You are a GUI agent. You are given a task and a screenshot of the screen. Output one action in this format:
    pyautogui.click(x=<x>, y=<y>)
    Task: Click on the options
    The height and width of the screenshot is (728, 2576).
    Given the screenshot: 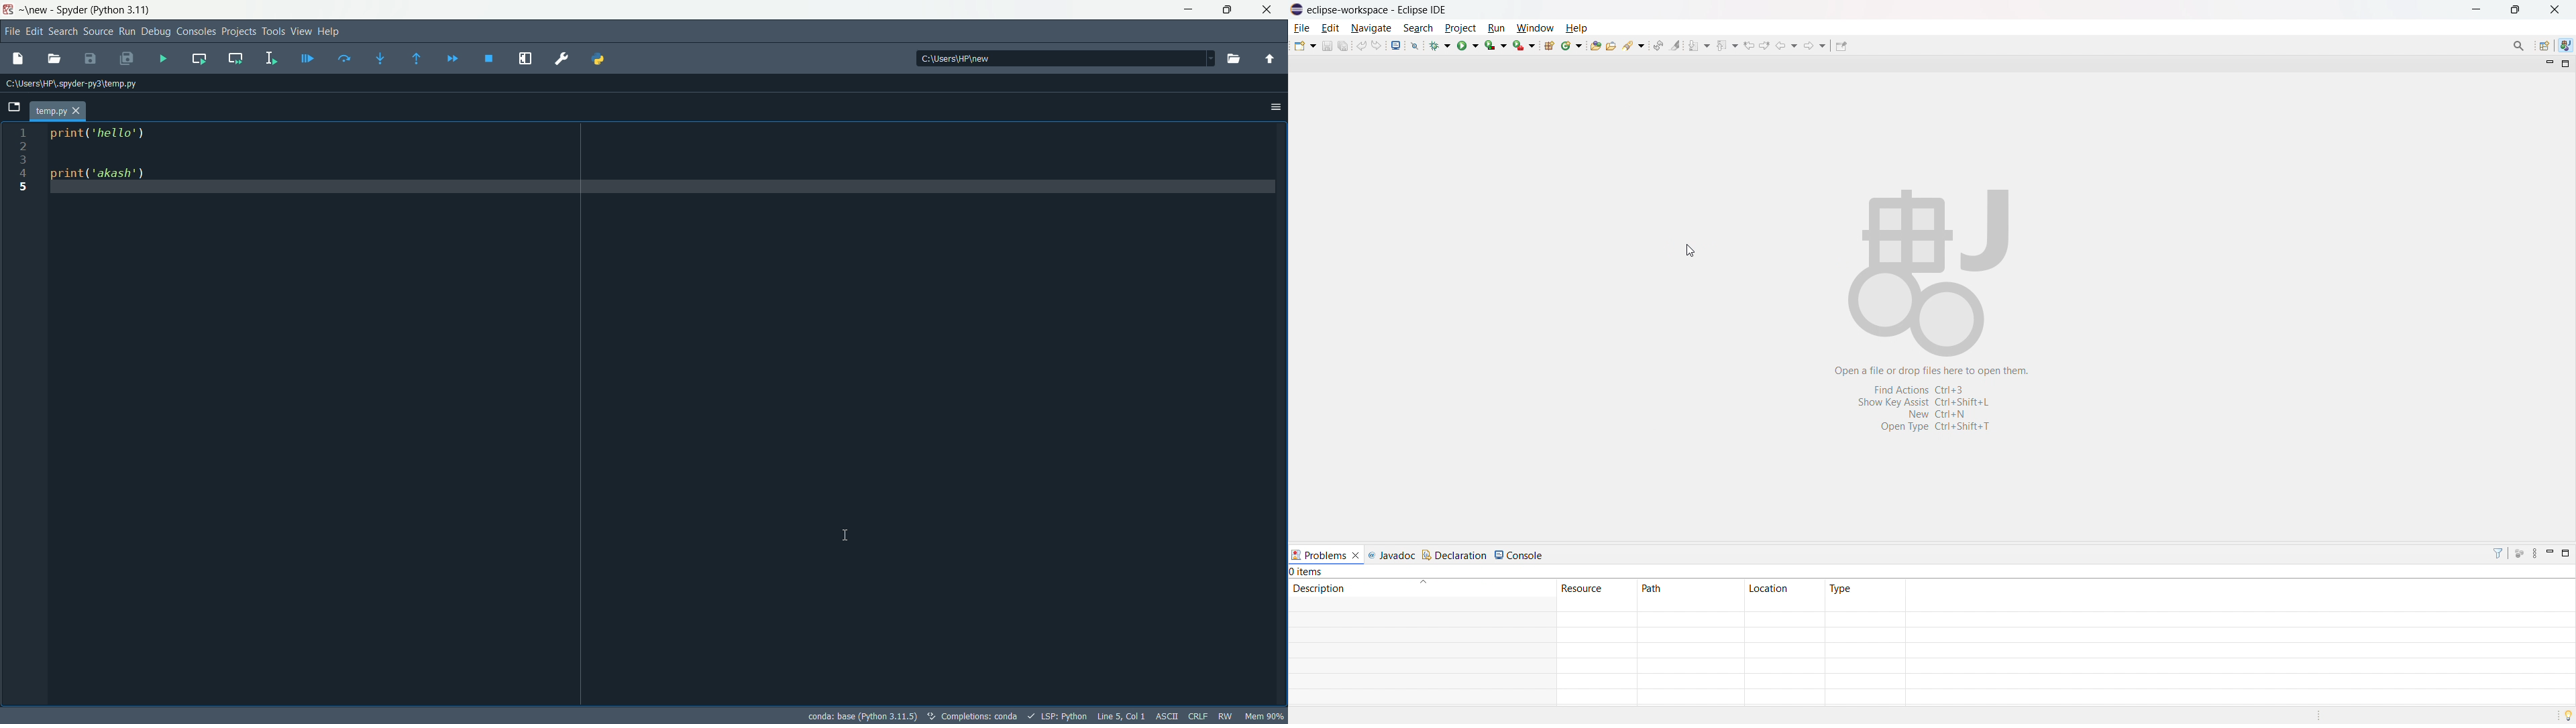 What is the action you would take?
    pyautogui.click(x=1277, y=106)
    